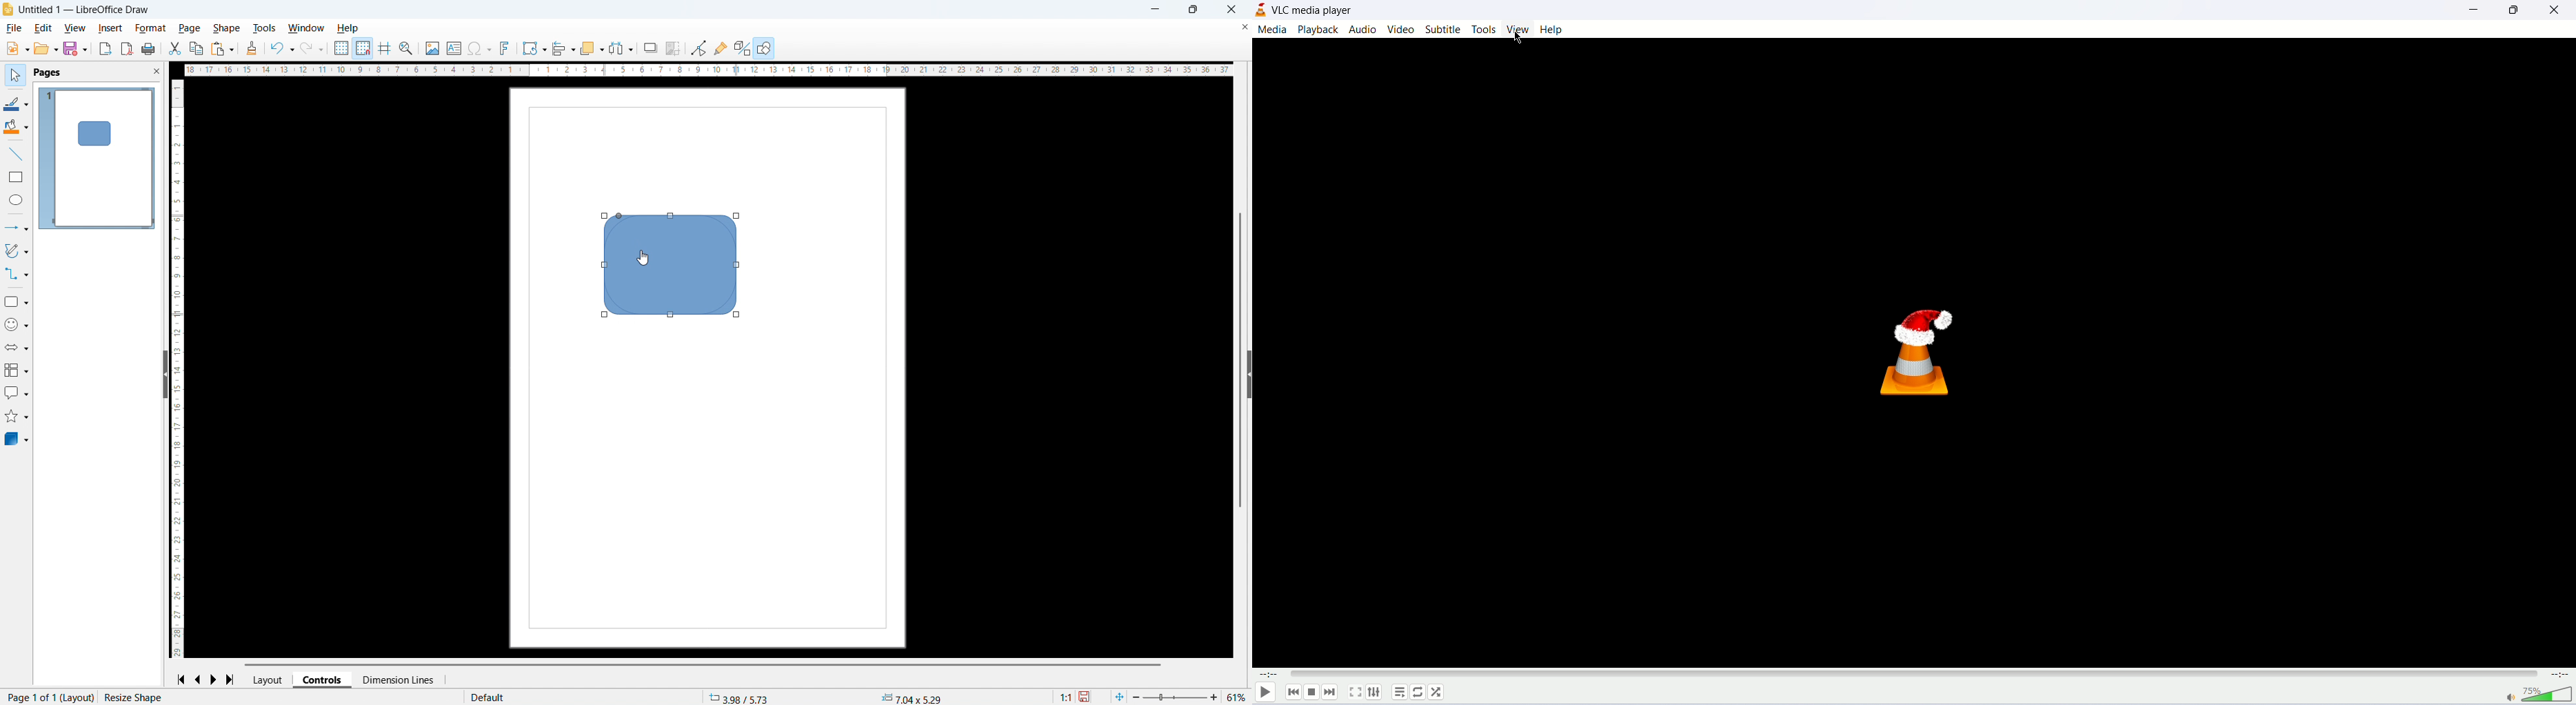  What do you see at coordinates (42, 27) in the screenshot?
I see `Edit ` at bounding box center [42, 27].